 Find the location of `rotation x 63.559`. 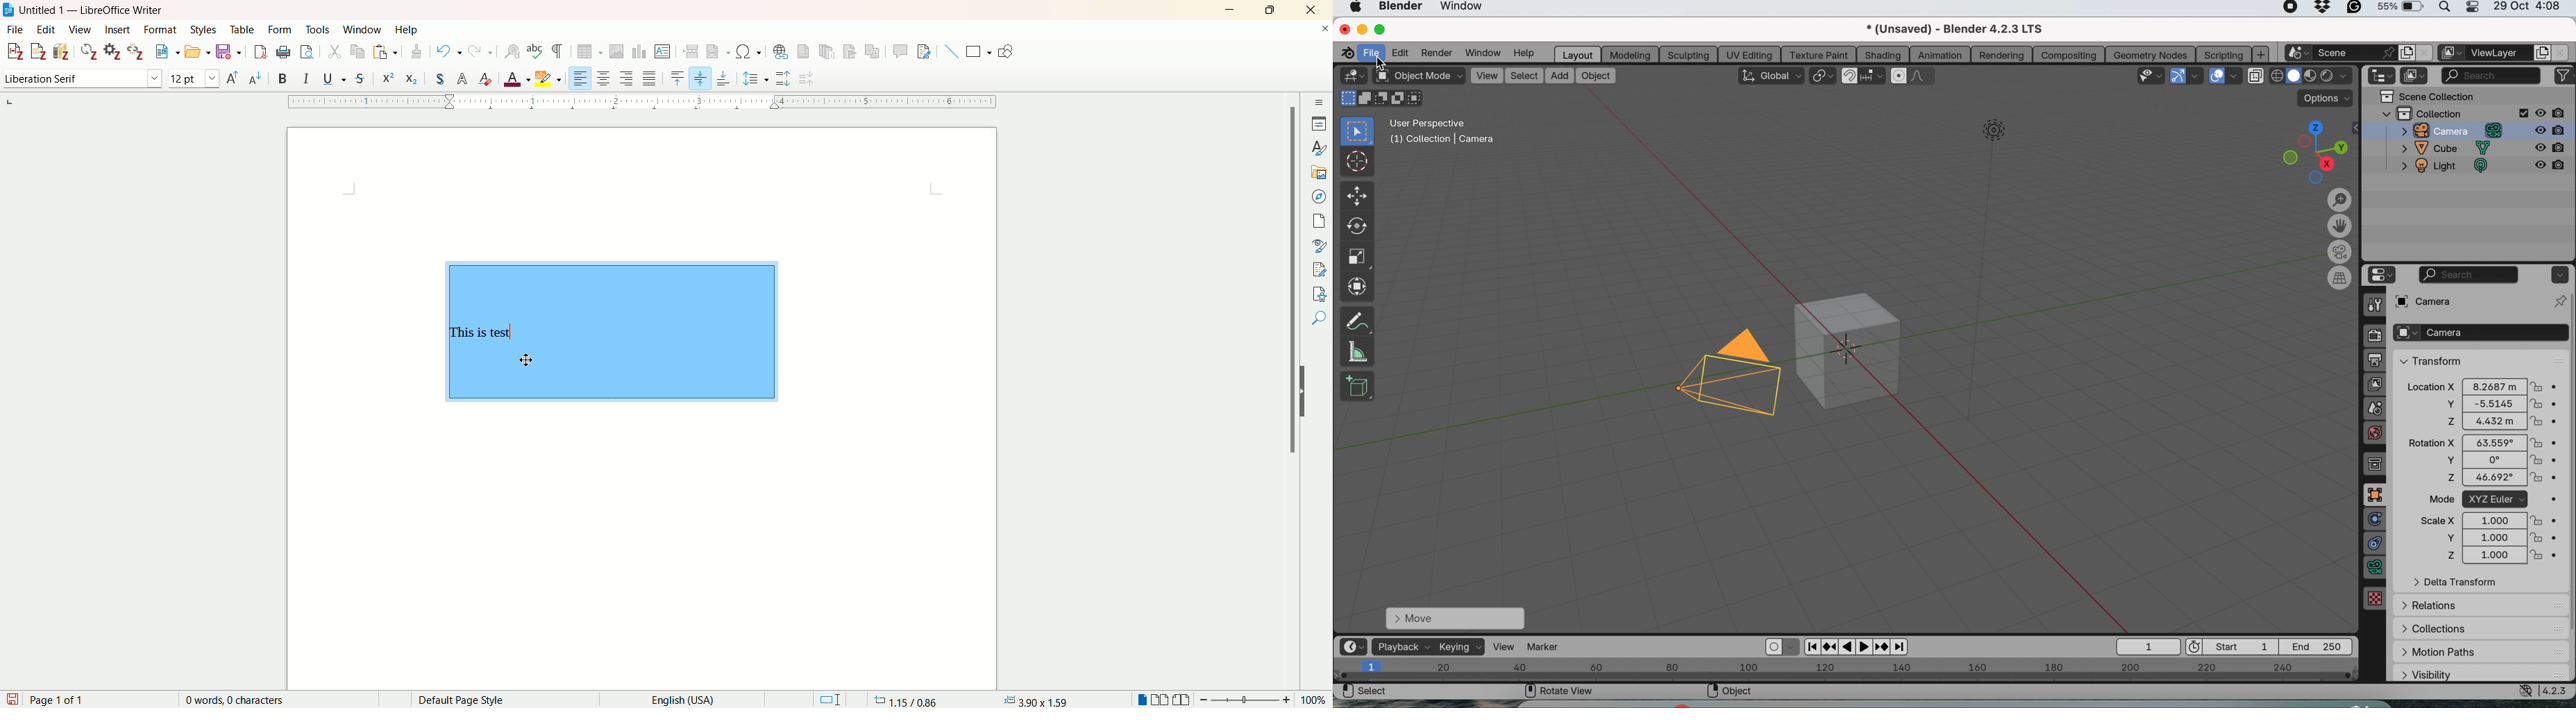

rotation x 63.559 is located at coordinates (2482, 442).